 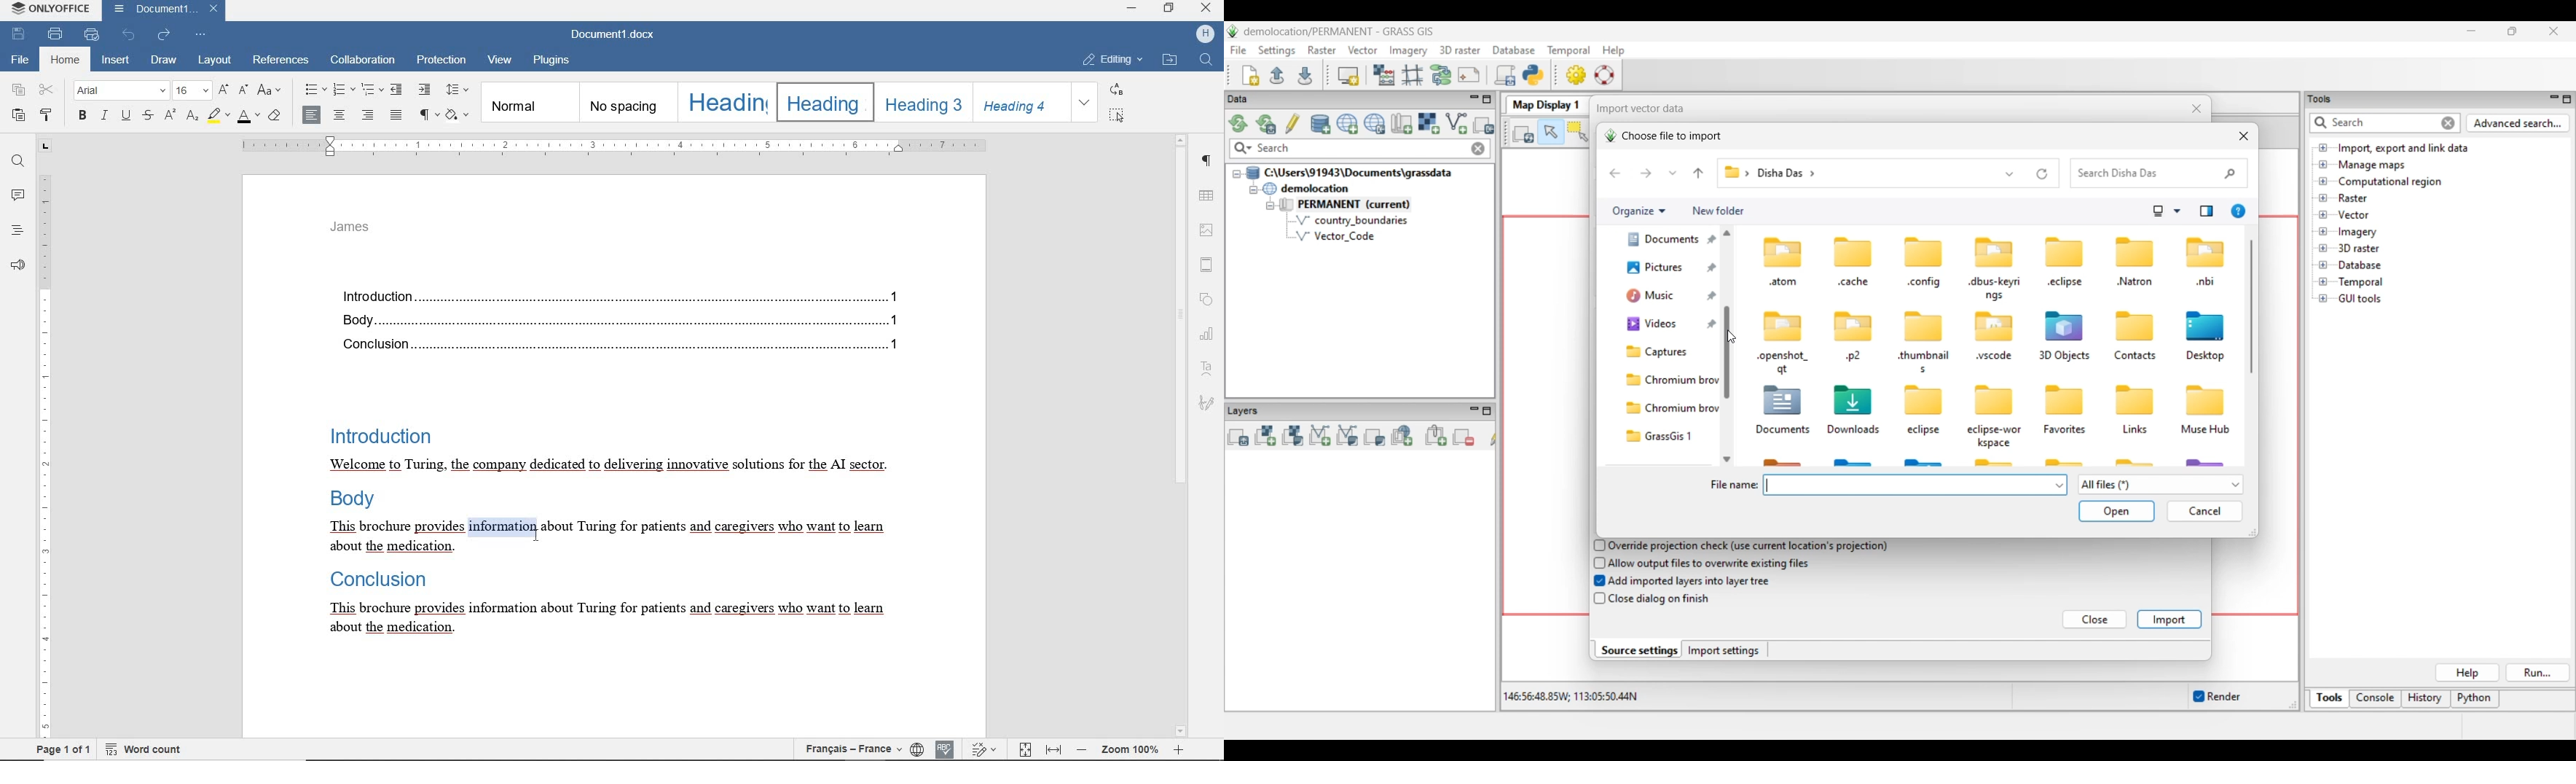 What do you see at coordinates (398, 89) in the screenshot?
I see `DECREASE INDENT` at bounding box center [398, 89].